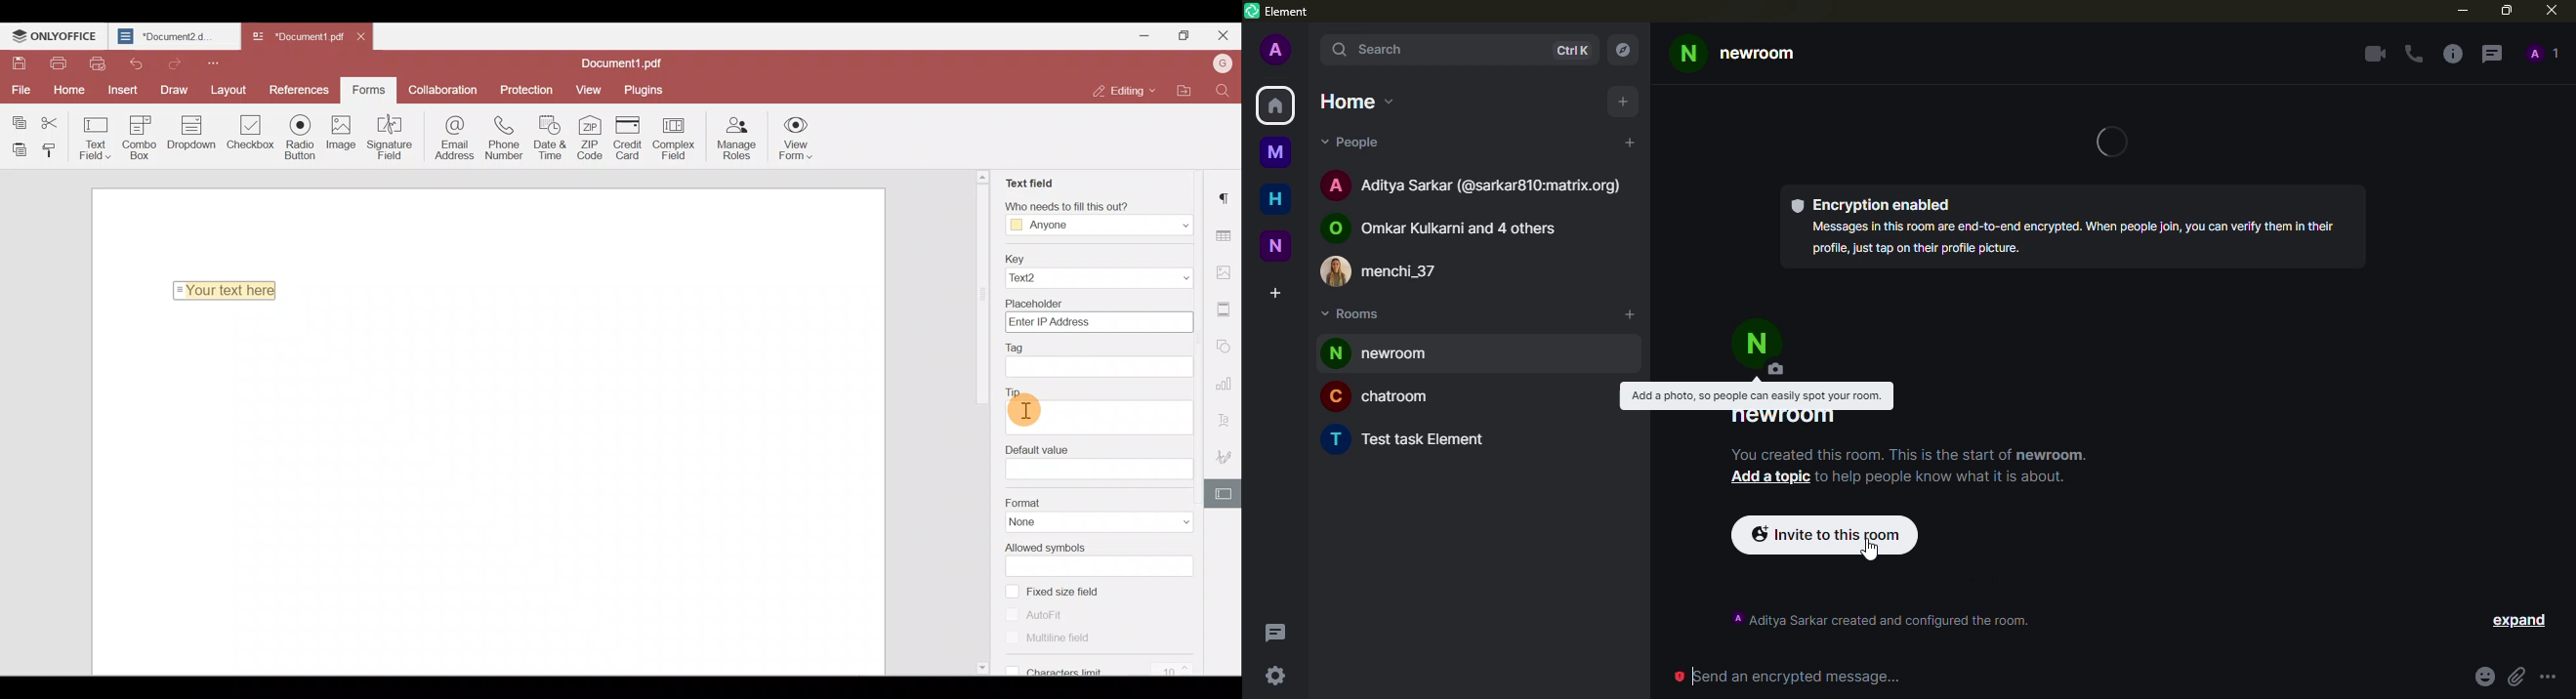 The height and width of the screenshot is (700, 2576). What do you see at coordinates (2412, 54) in the screenshot?
I see `voice call` at bounding box center [2412, 54].